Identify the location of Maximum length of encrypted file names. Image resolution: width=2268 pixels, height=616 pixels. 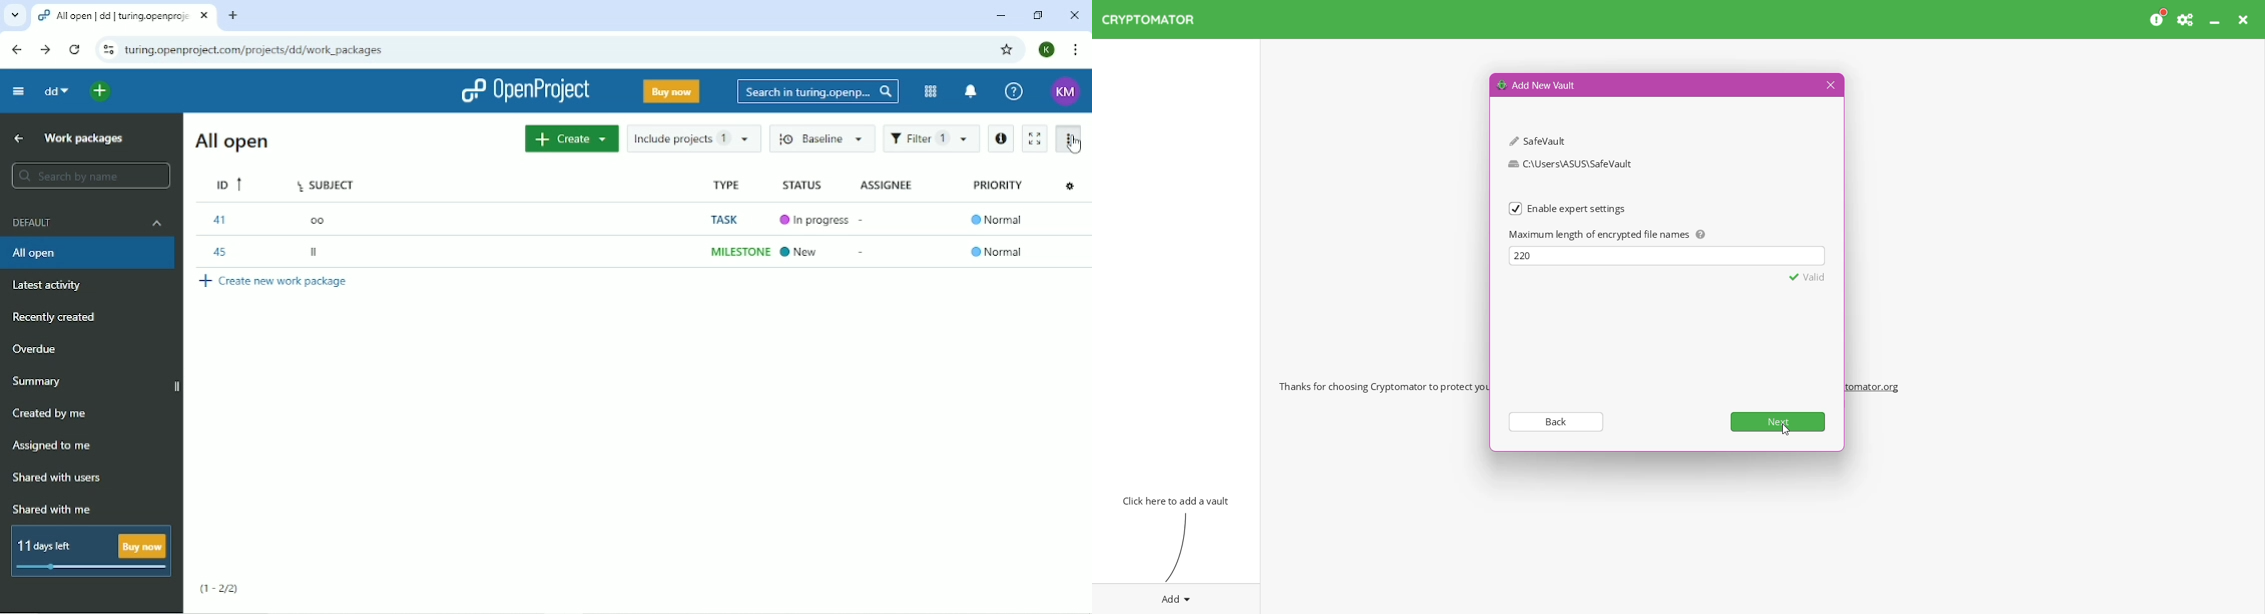
(1667, 255).